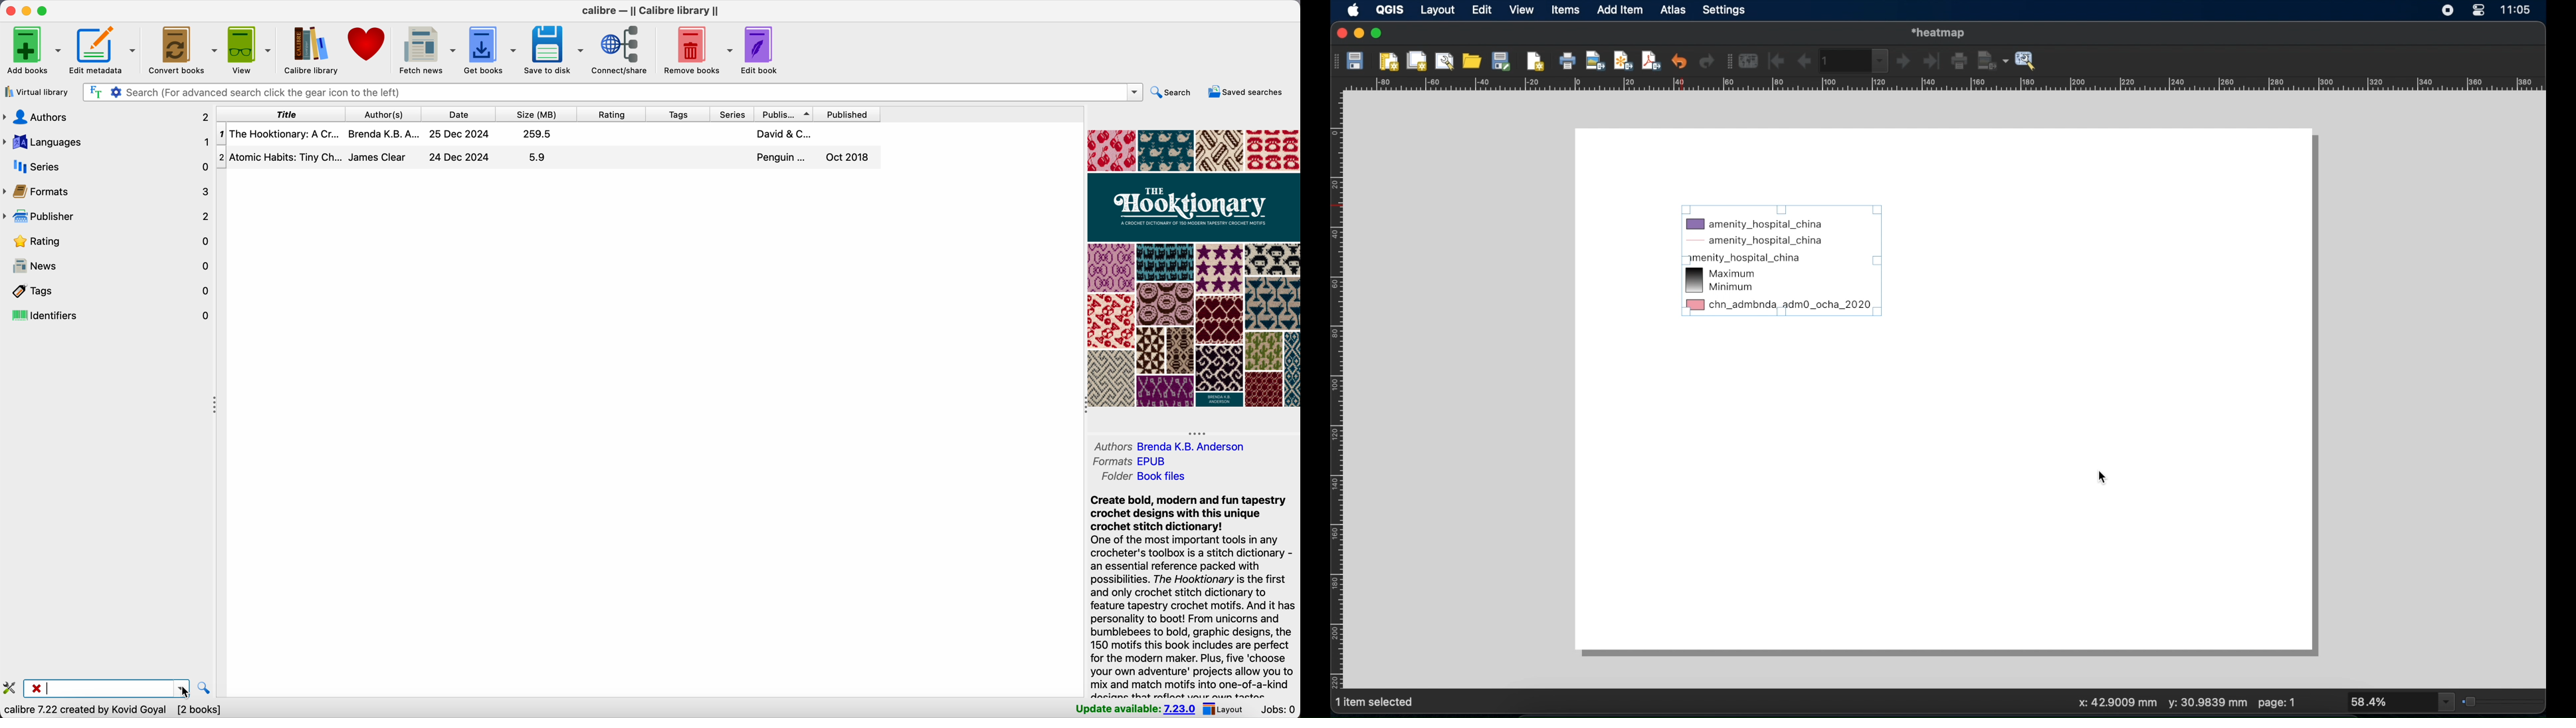  What do you see at coordinates (550, 136) in the screenshot?
I see `first book` at bounding box center [550, 136].